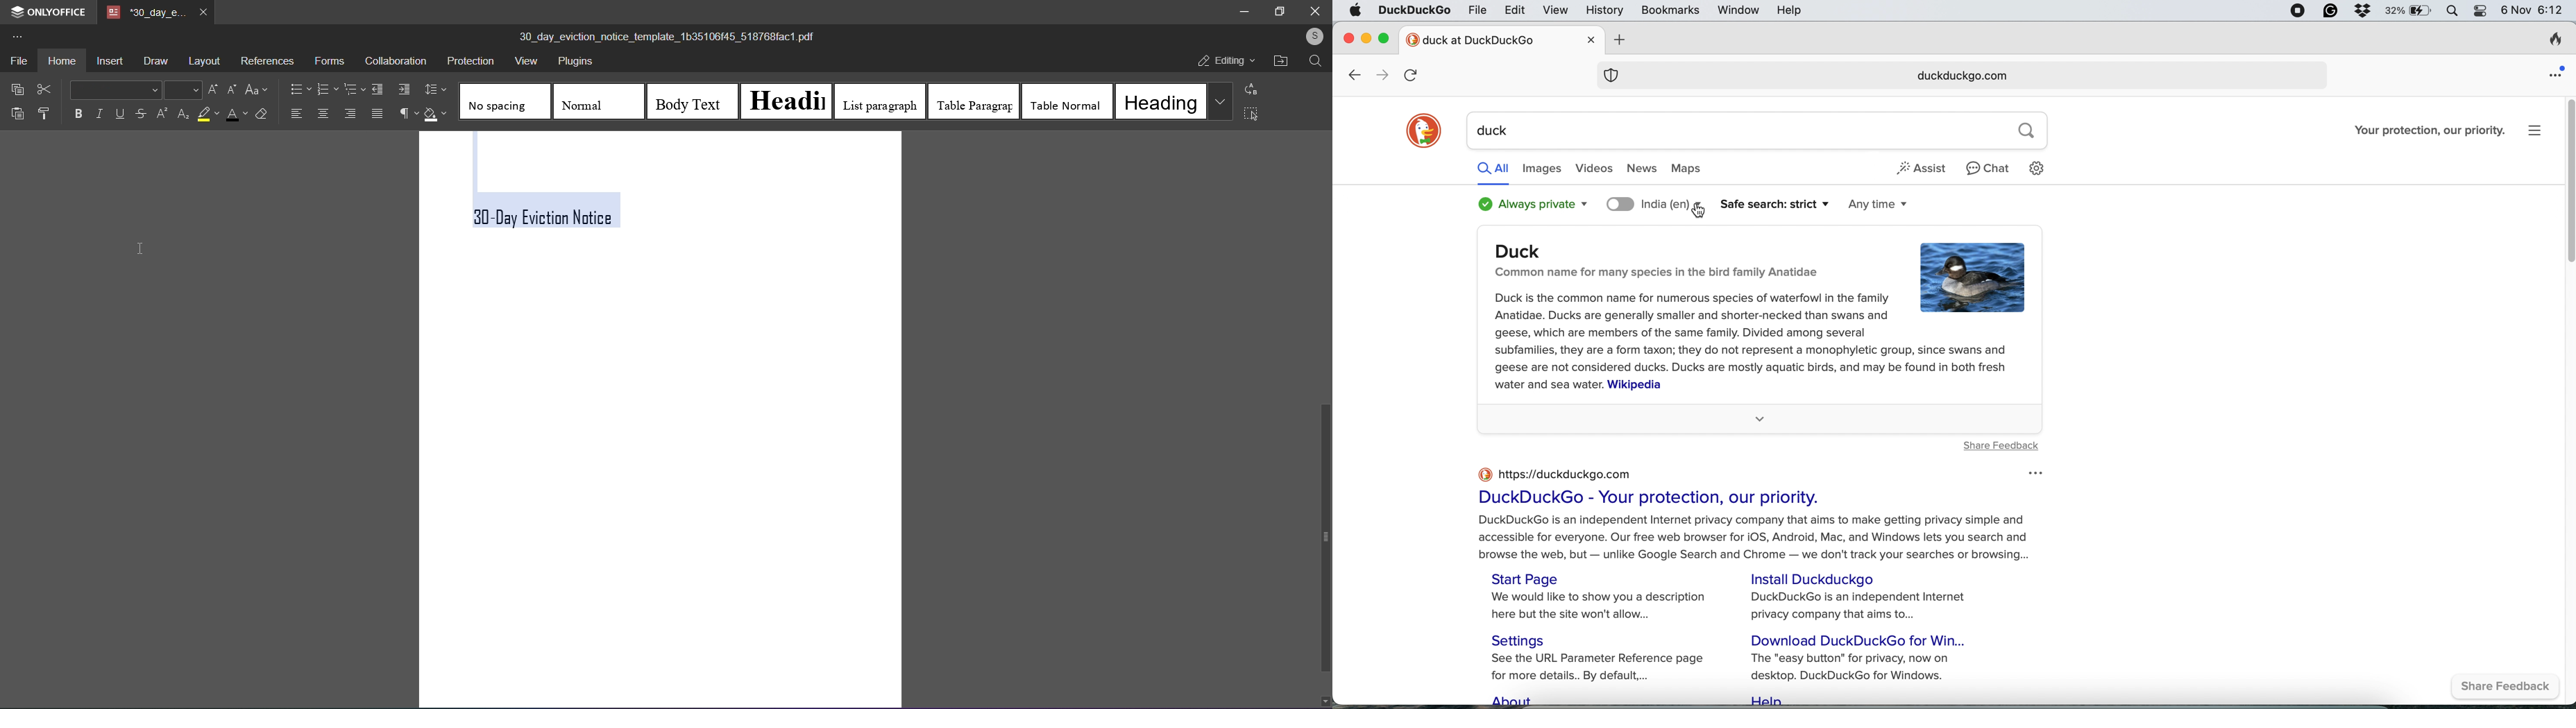 This screenshot has width=2576, height=728. Describe the element at coordinates (78, 114) in the screenshot. I see `bold` at that location.